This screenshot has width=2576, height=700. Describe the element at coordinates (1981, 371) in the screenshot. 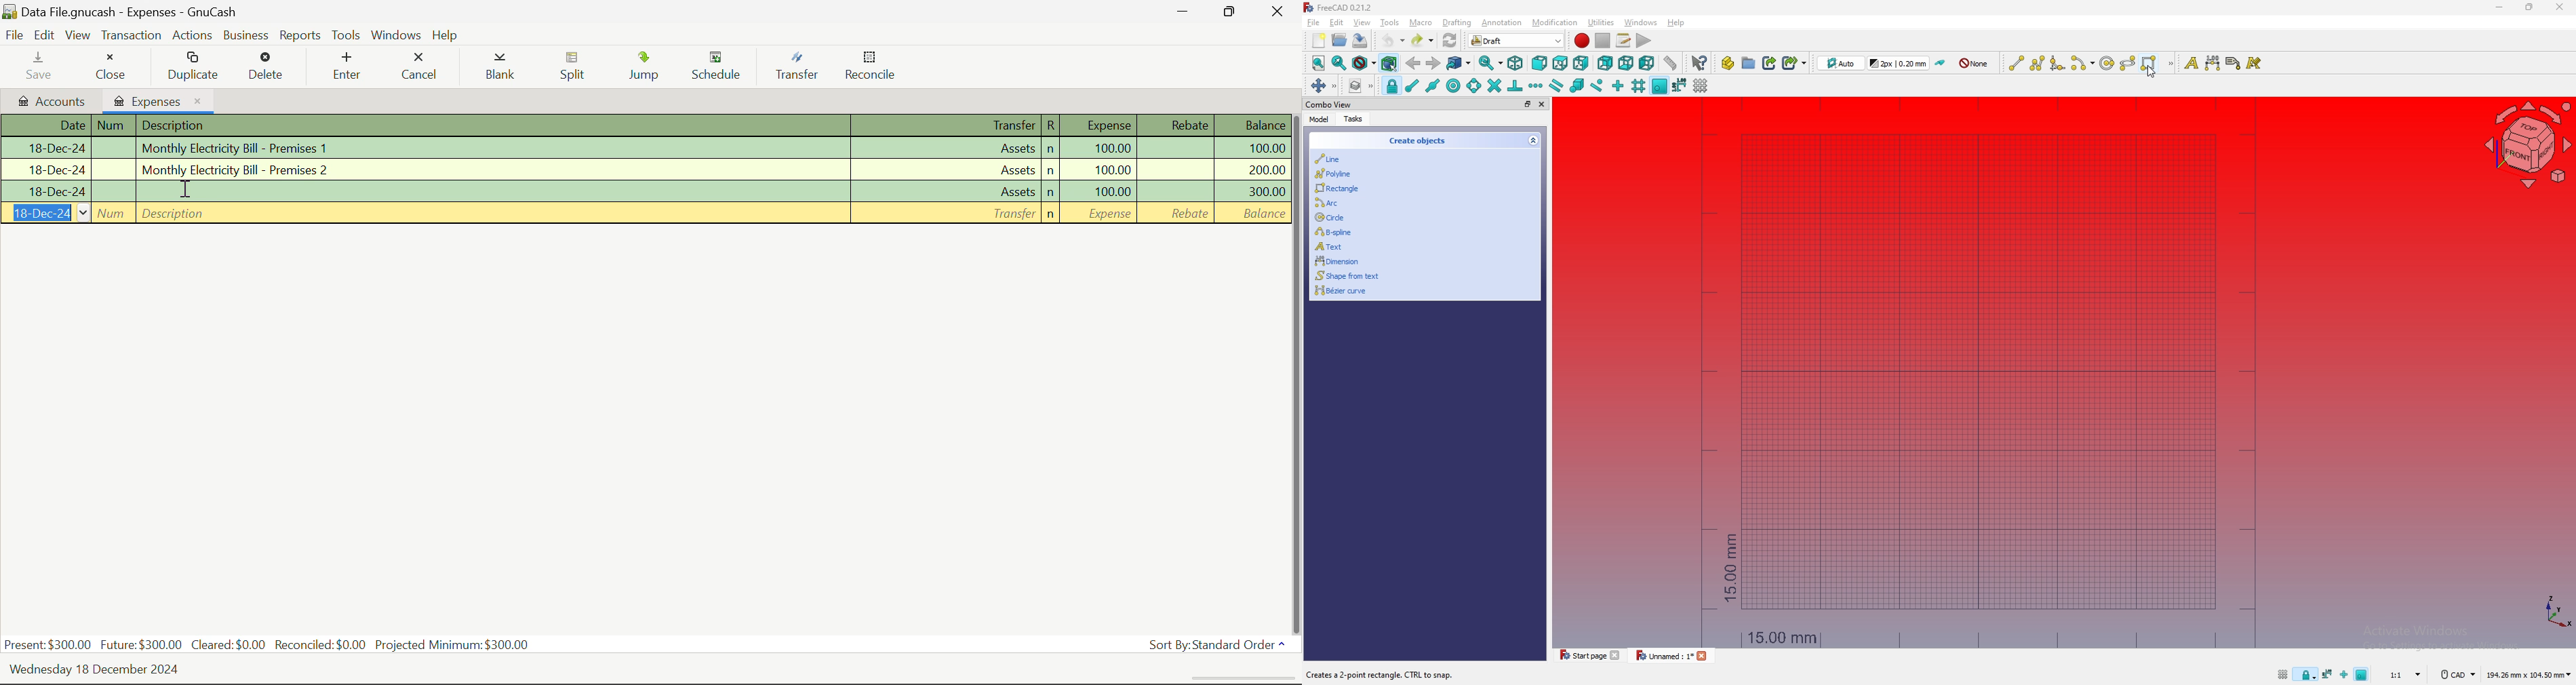

I see `Grid` at that location.